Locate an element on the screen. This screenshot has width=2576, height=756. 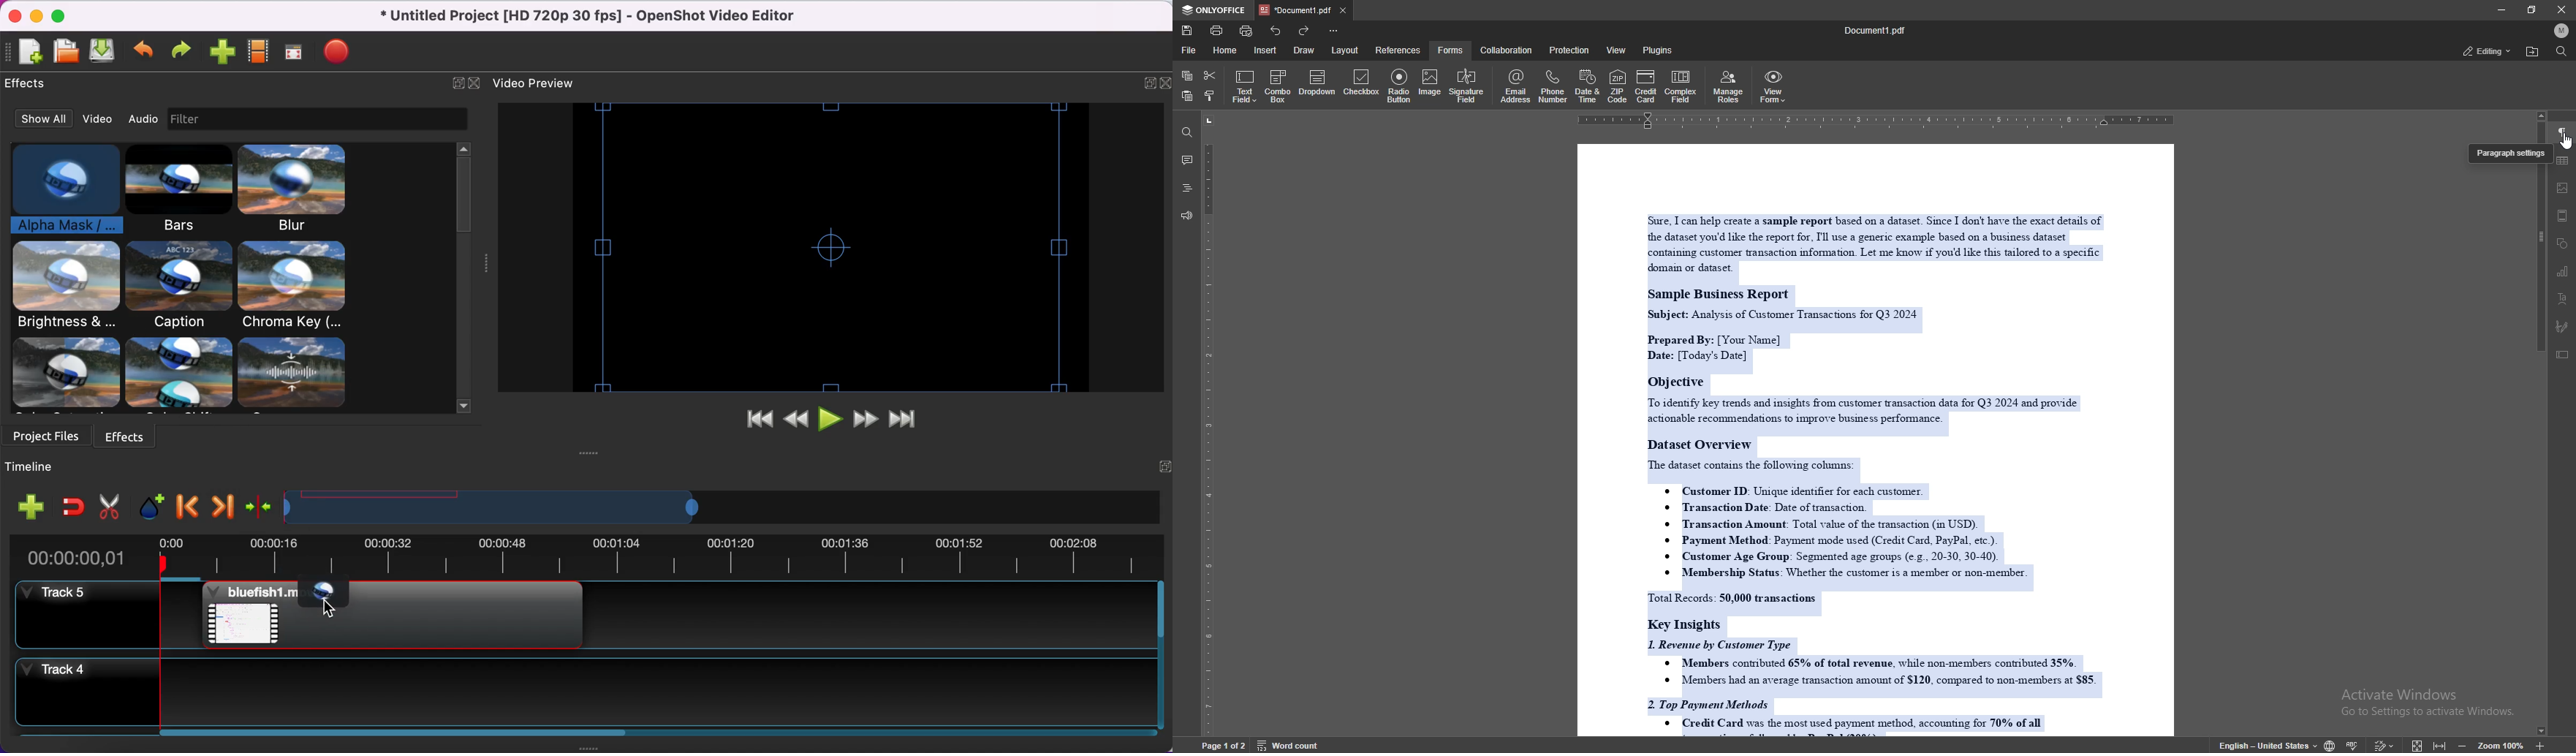
alpha mask is located at coordinates (323, 594).